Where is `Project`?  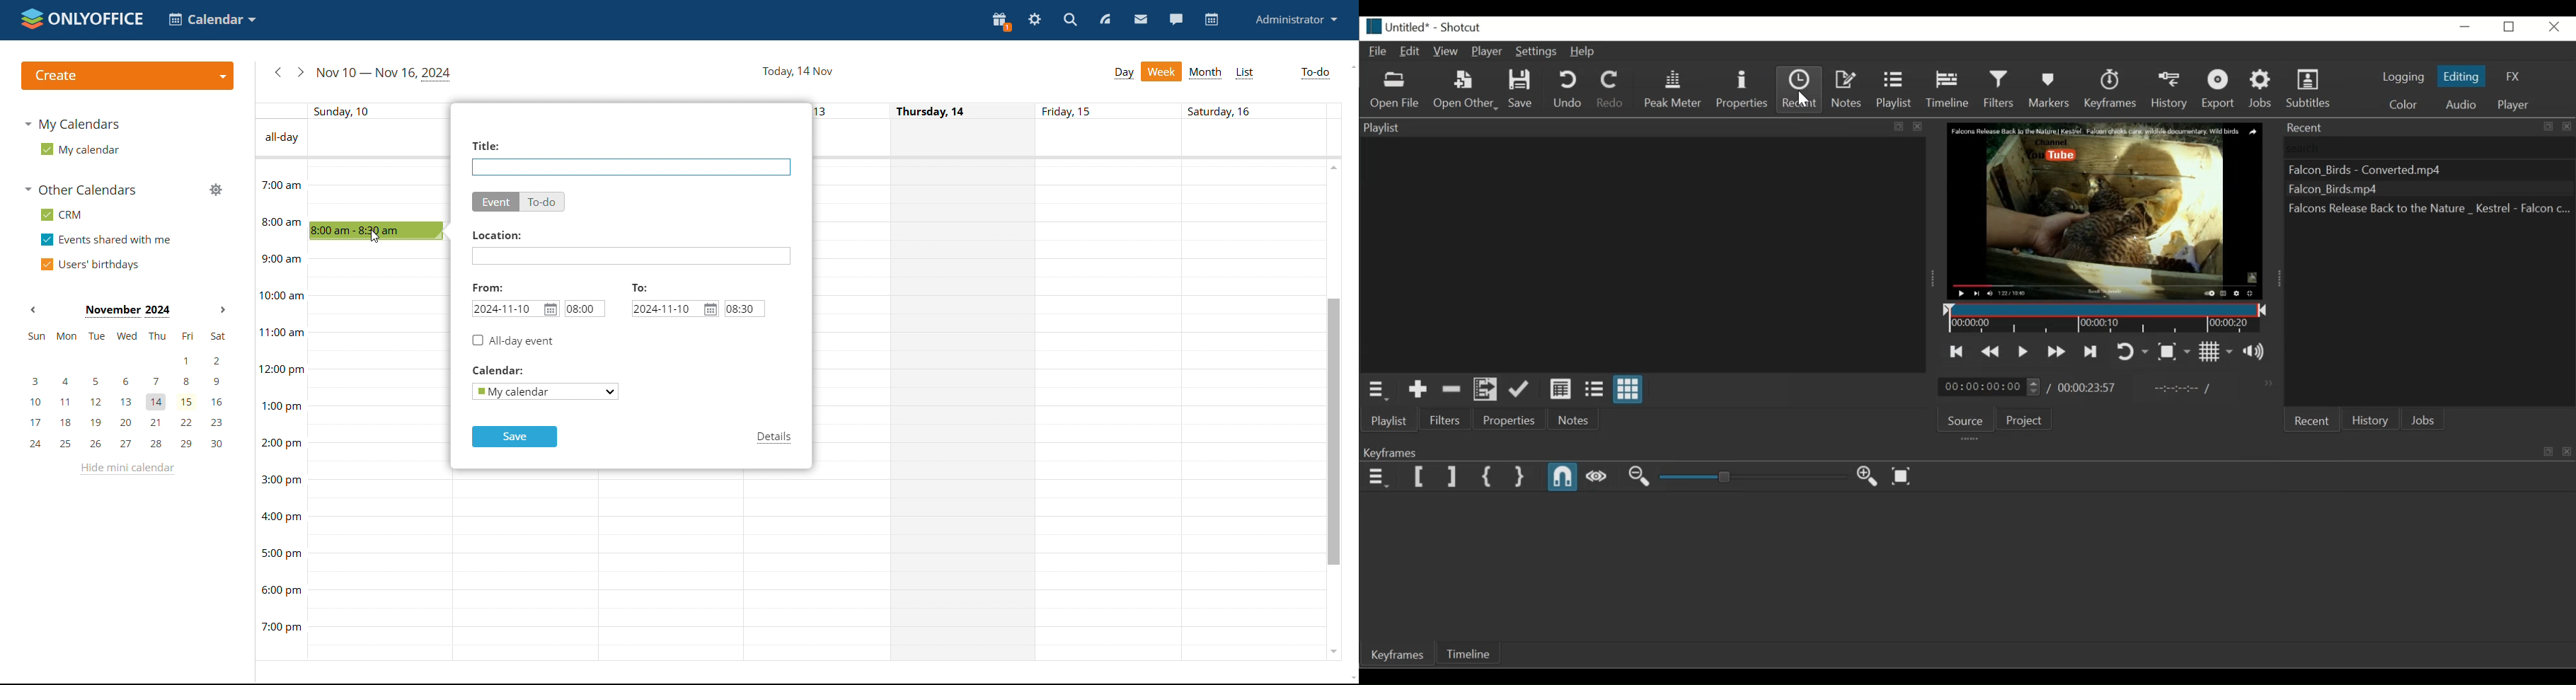
Project is located at coordinates (2023, 421).